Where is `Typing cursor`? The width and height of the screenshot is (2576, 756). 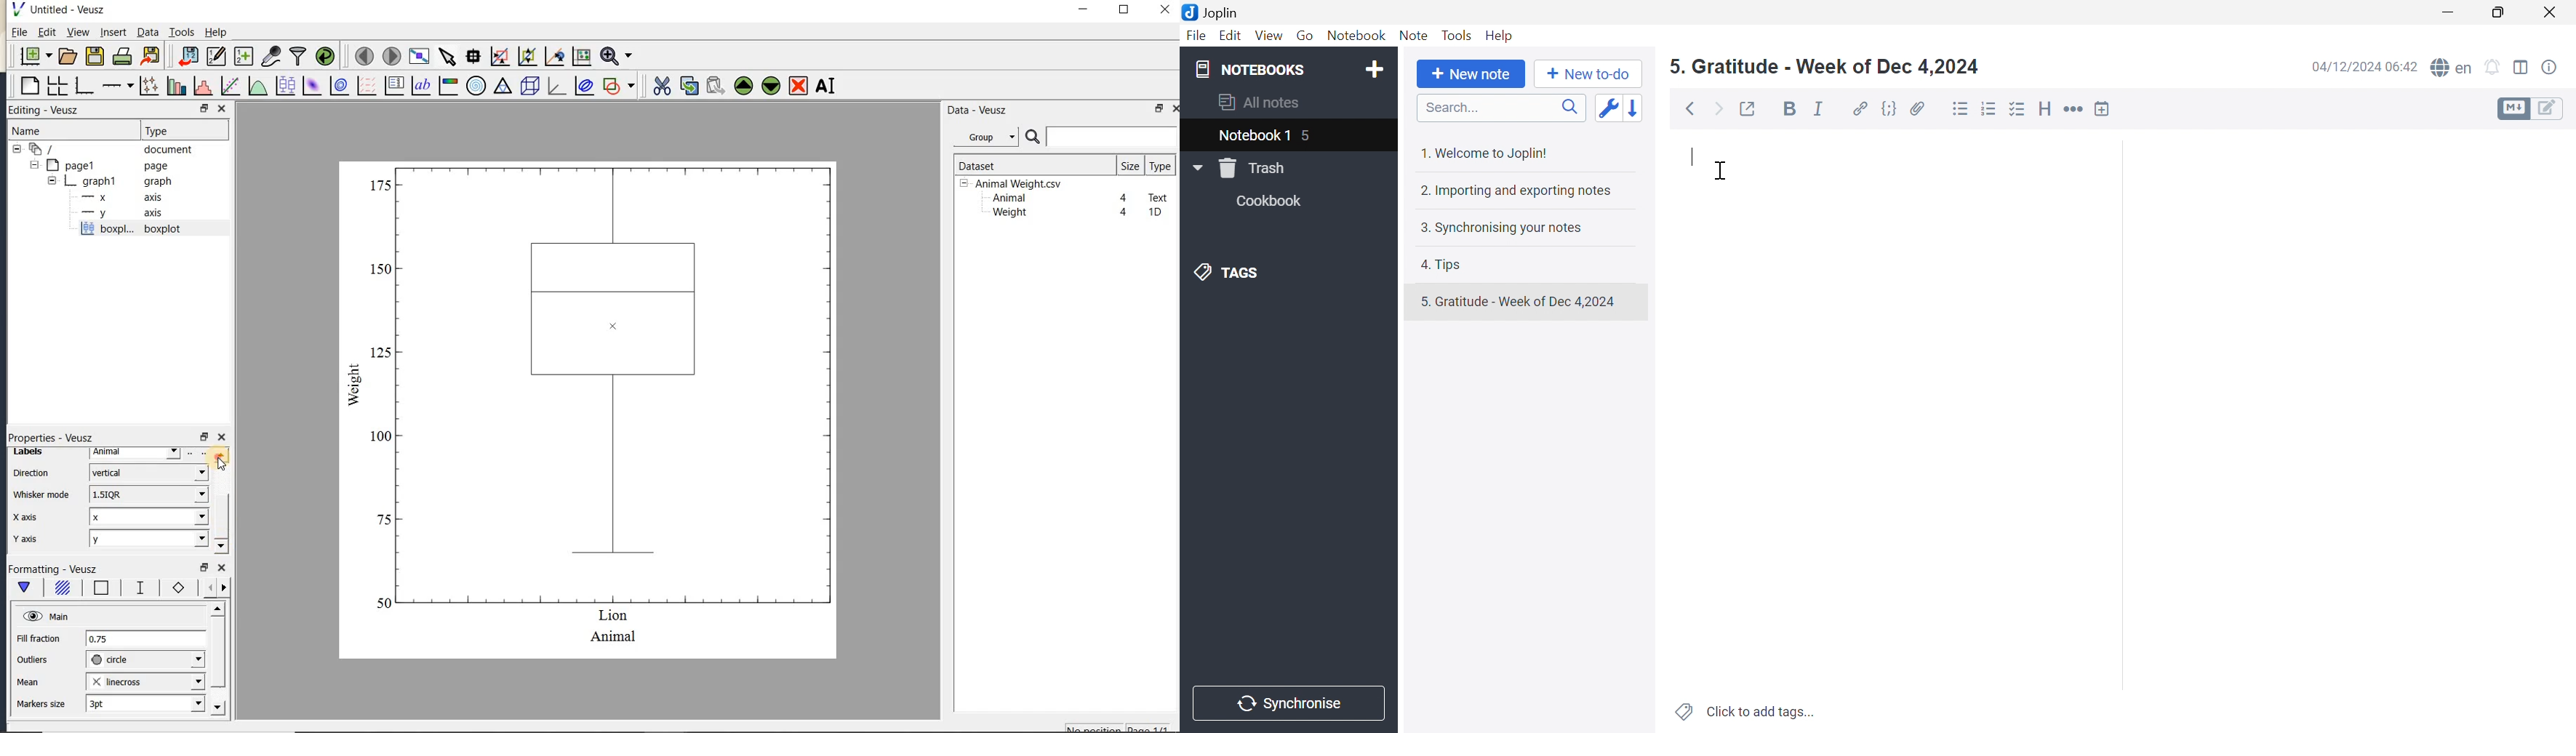
Typing cursor is located at coordinates (1692, 156).